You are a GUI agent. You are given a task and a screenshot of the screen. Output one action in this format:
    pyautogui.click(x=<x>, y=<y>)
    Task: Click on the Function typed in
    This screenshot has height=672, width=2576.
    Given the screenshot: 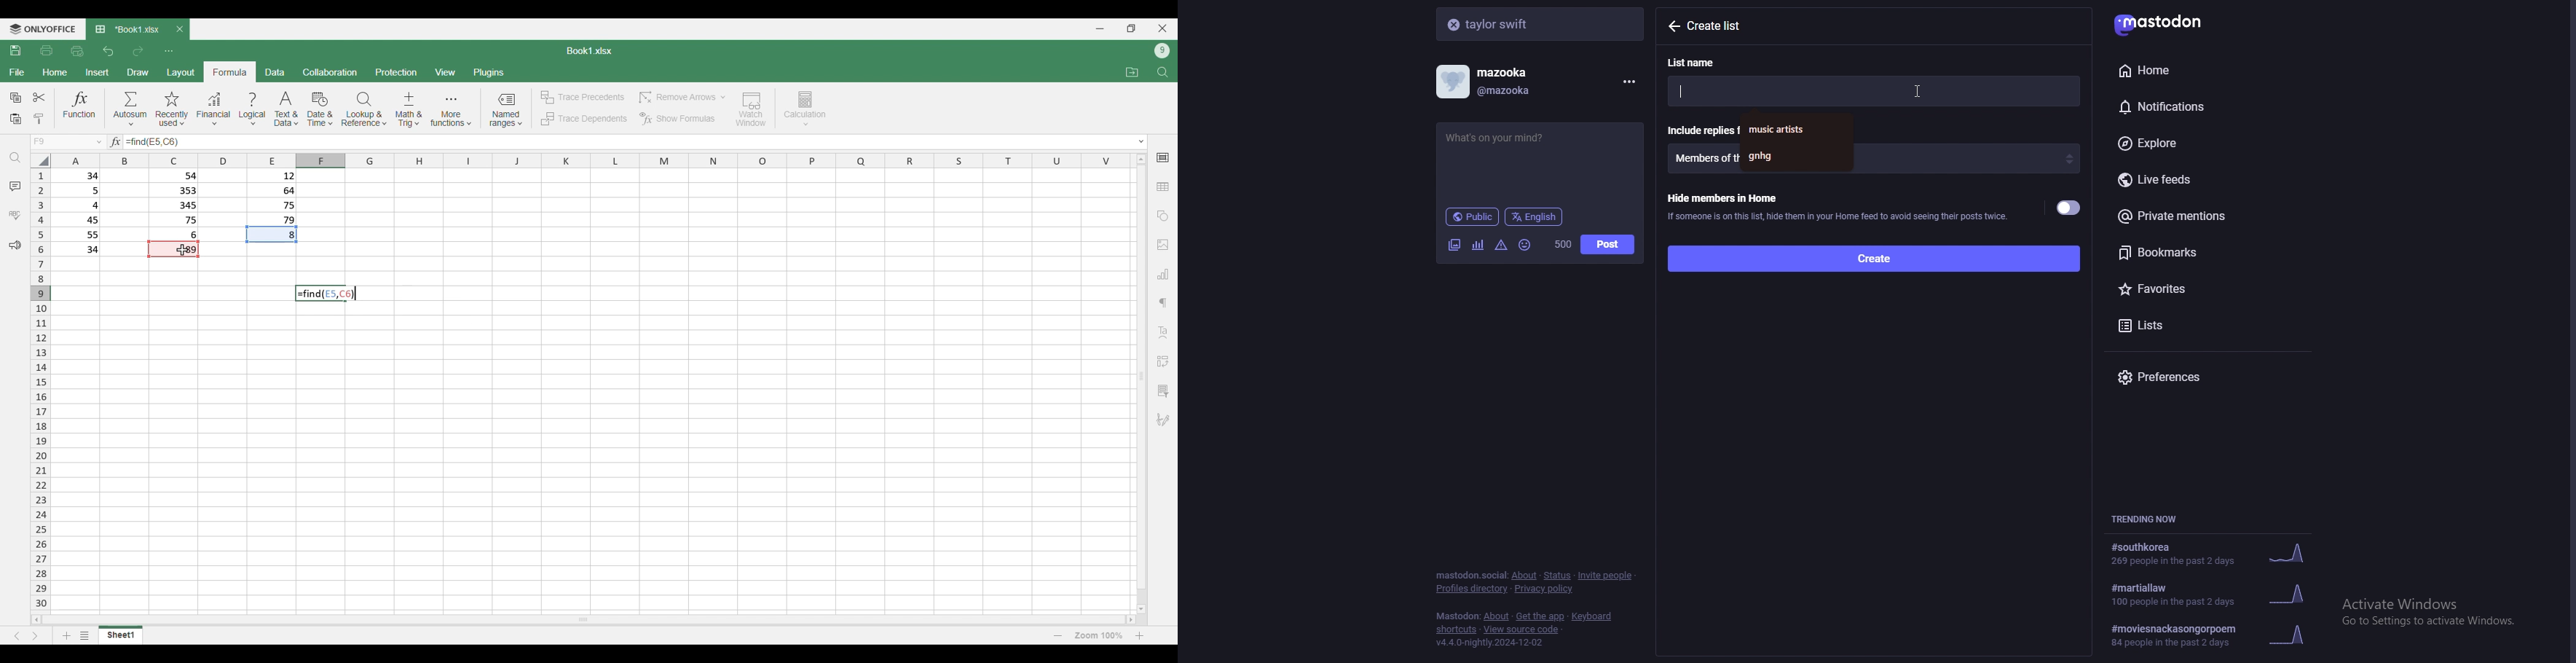 What is the action you would take?
    pyautogui.click(x=135, y=142)
    